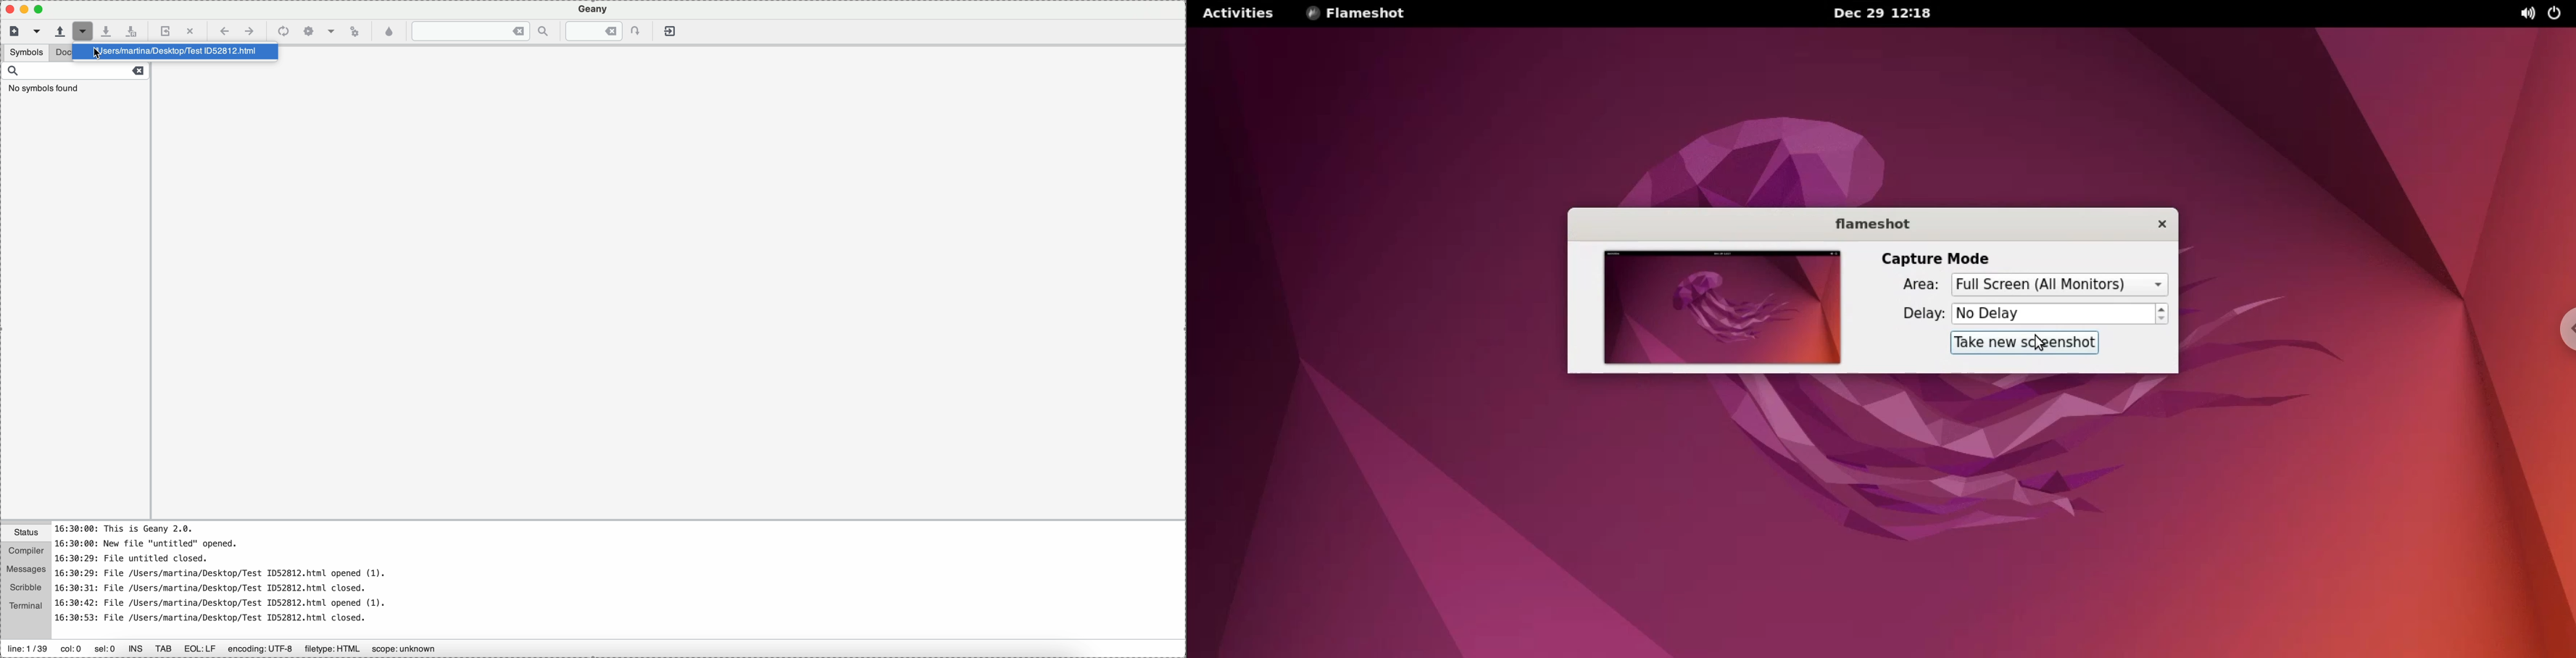 Image resolution: width=2576 pixels, height=672 pixels. What do you see at coordinates (27, 570) in the screenshot?
I see `messages` at bounding box center [27, 570].